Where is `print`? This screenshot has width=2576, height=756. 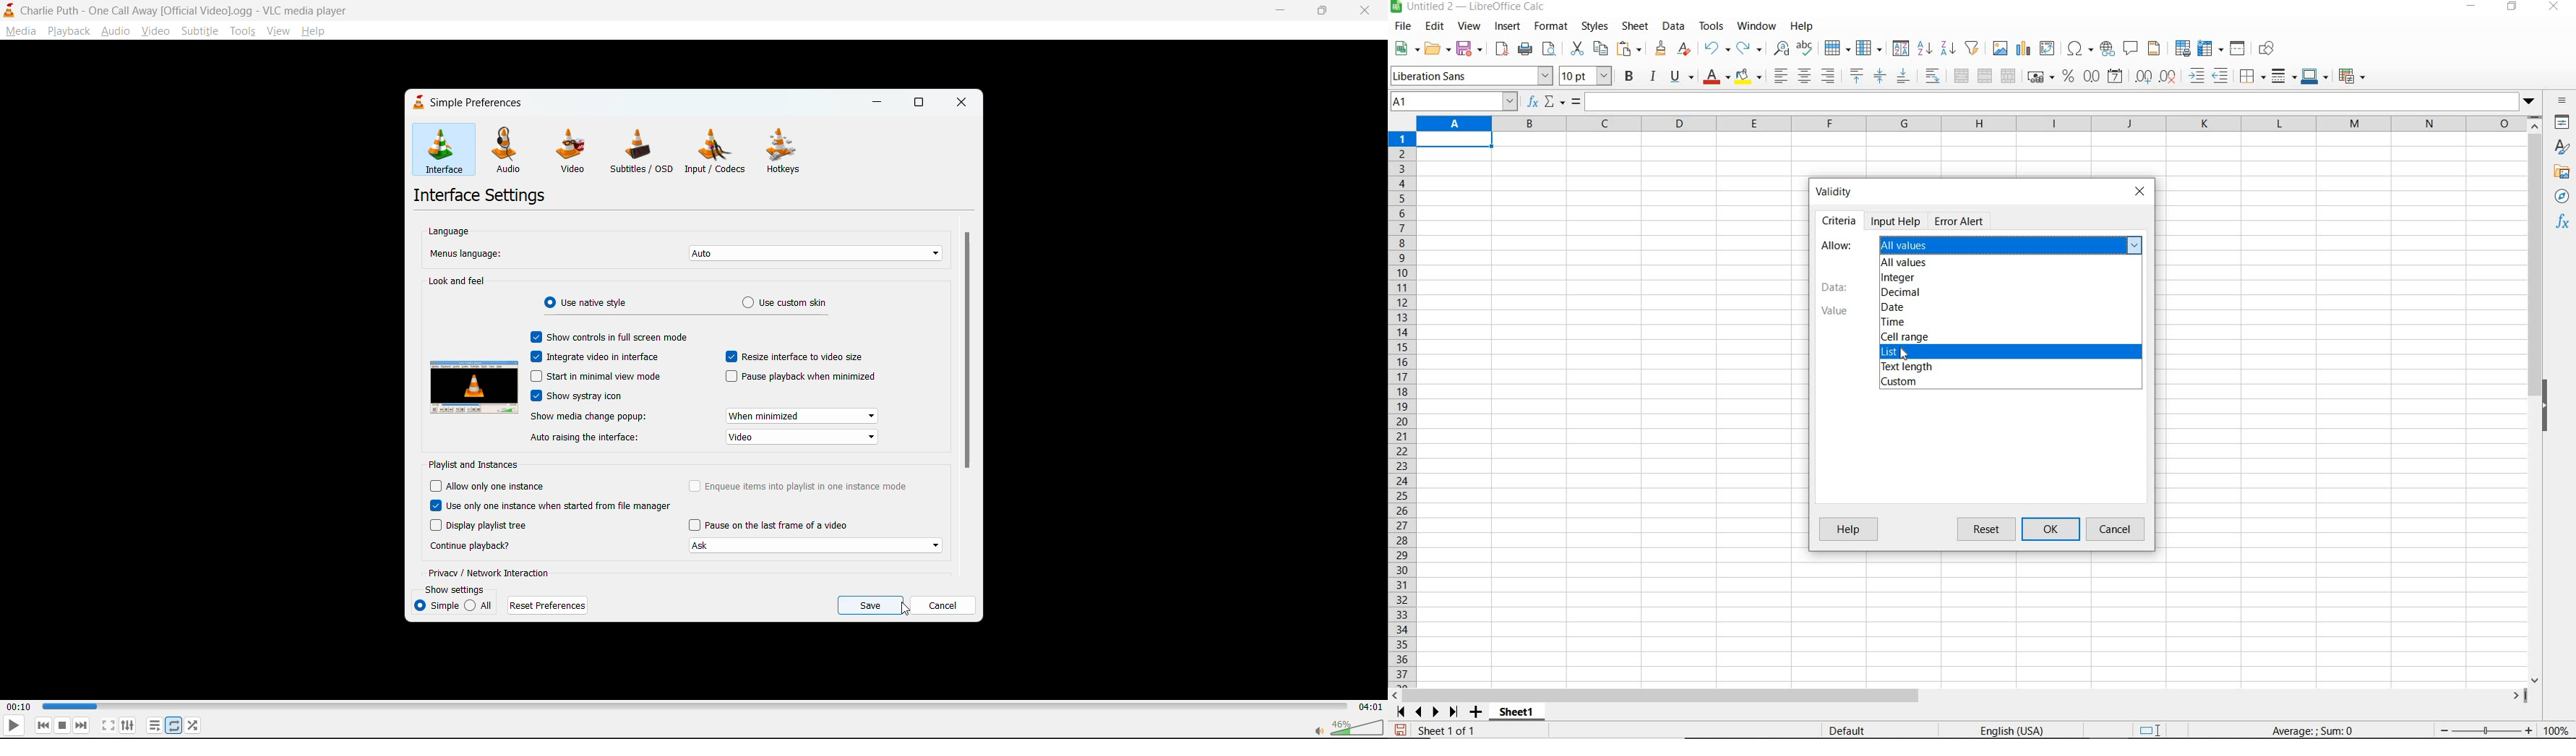 print is located at coordinates (1525, 48).